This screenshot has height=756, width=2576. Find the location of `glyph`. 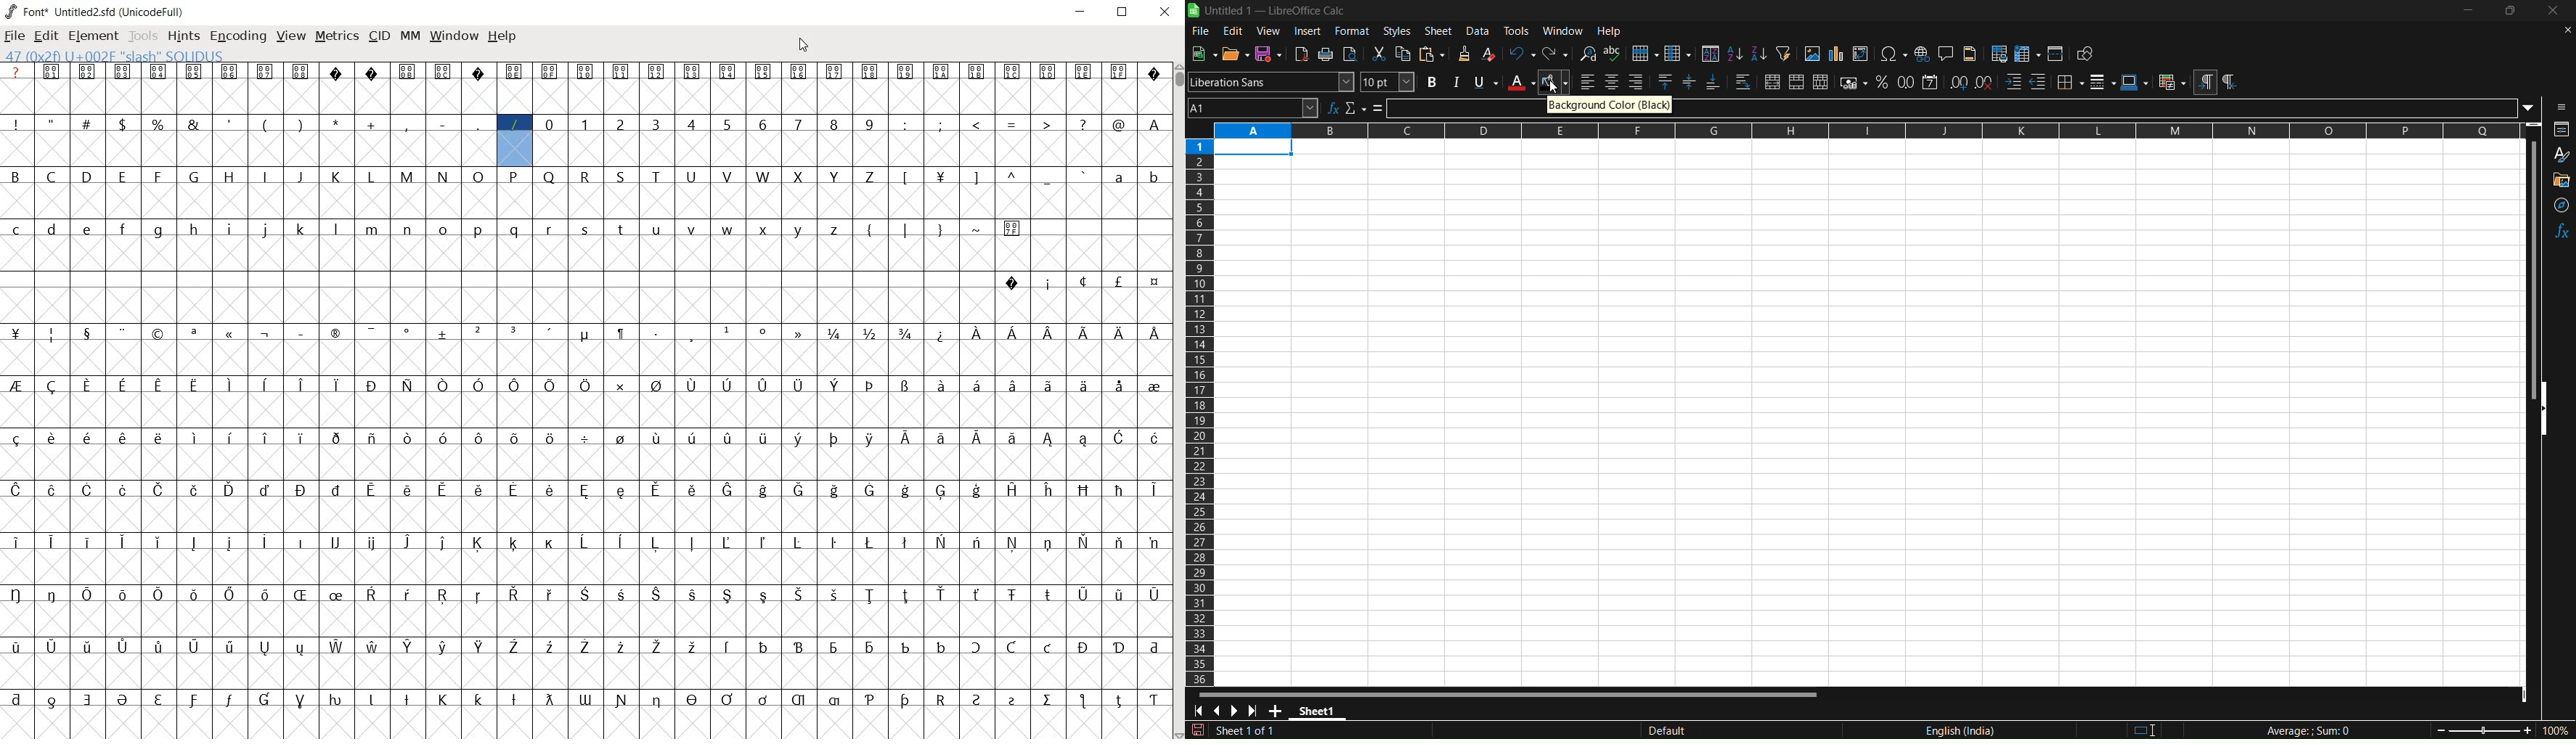

glyph is located at coordinates (122, 438).